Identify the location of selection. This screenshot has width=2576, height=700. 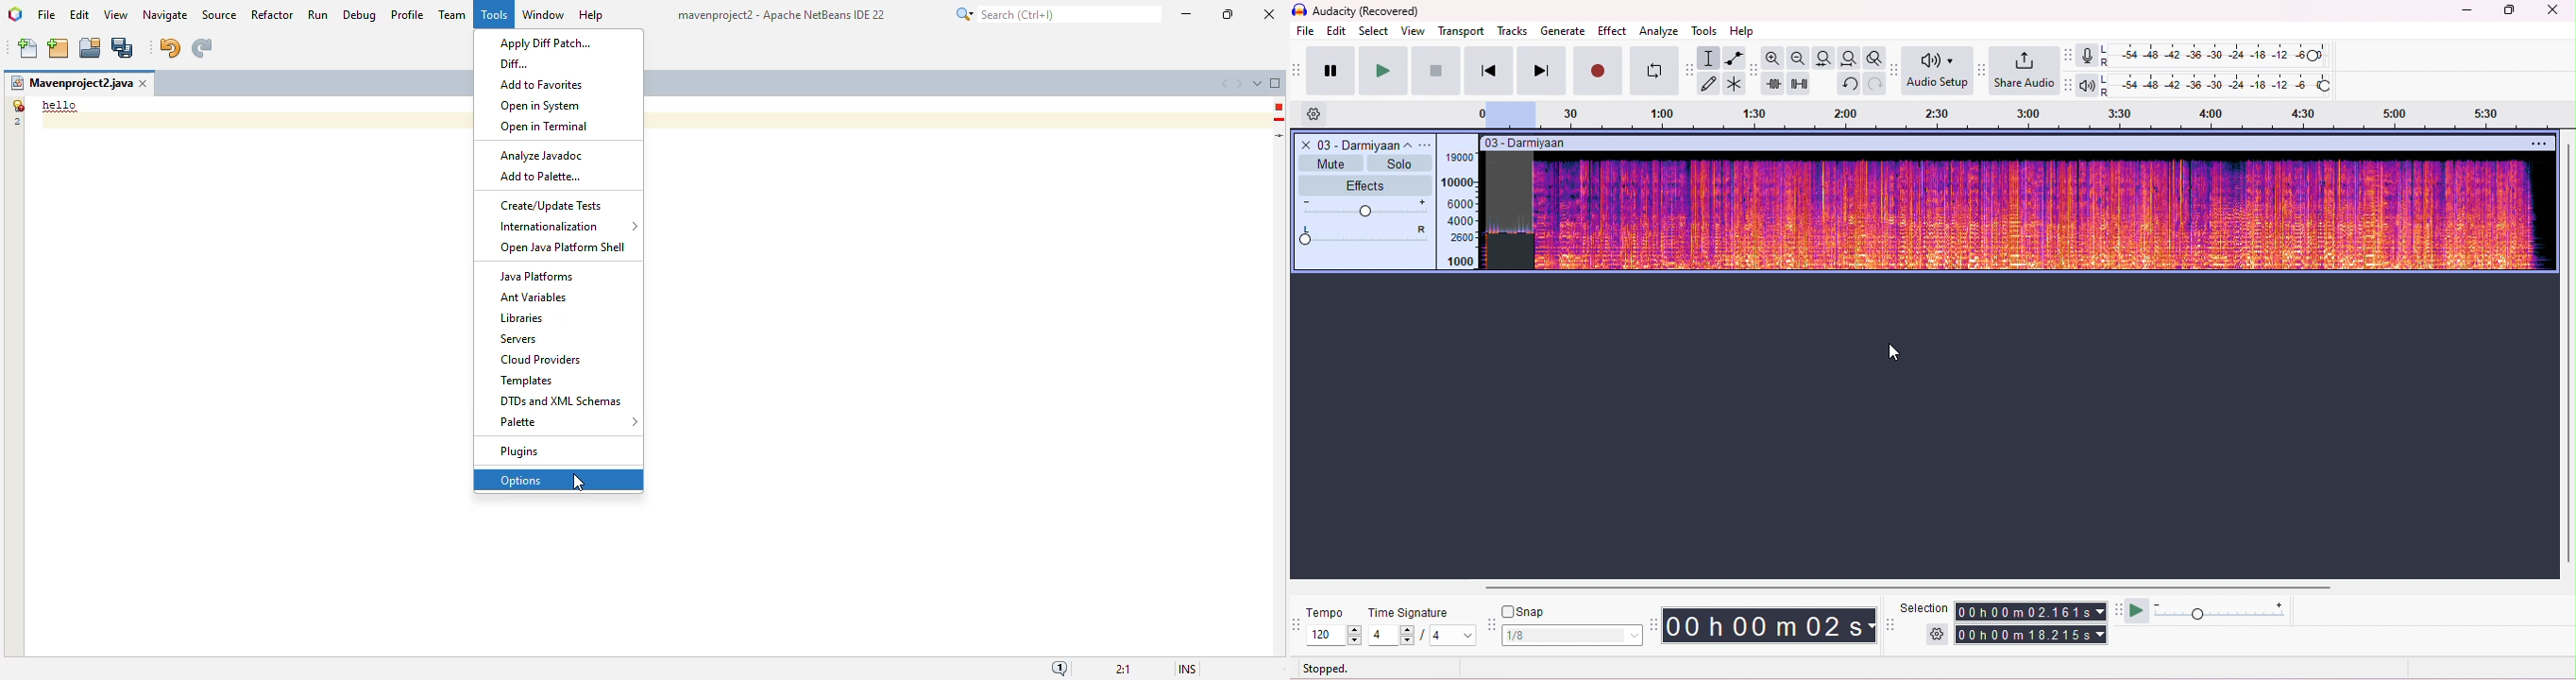
(1711, 58).